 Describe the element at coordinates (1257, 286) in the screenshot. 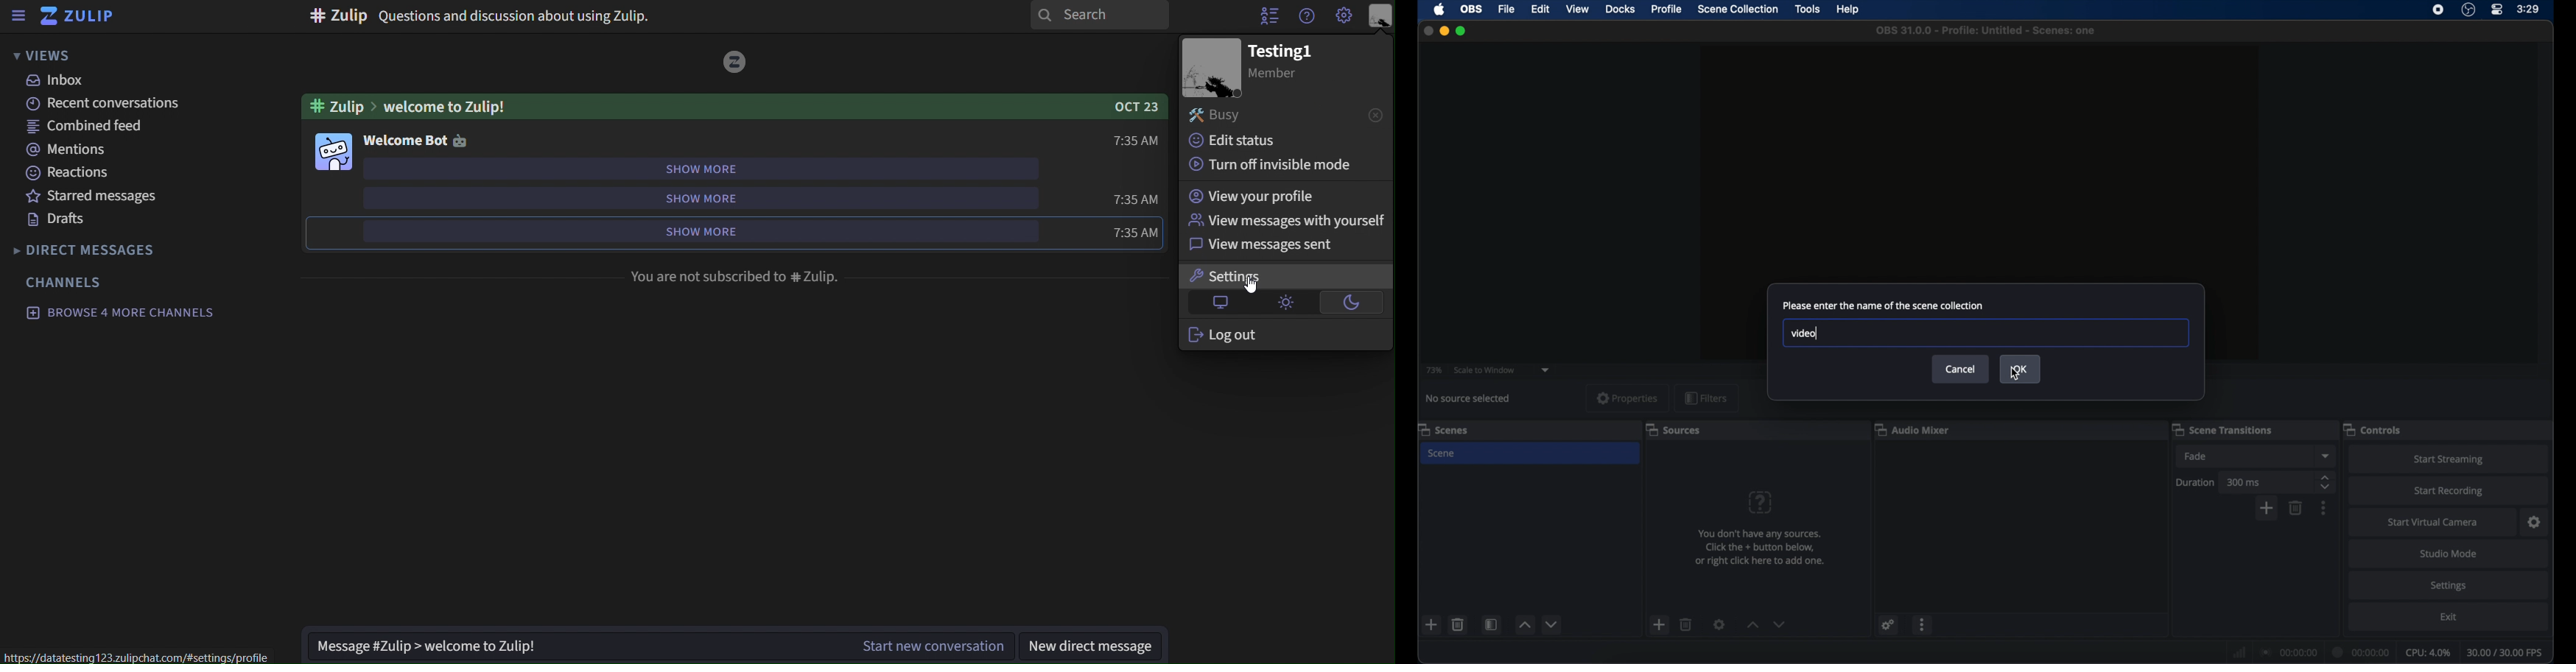

I see `Cursor` at that location.